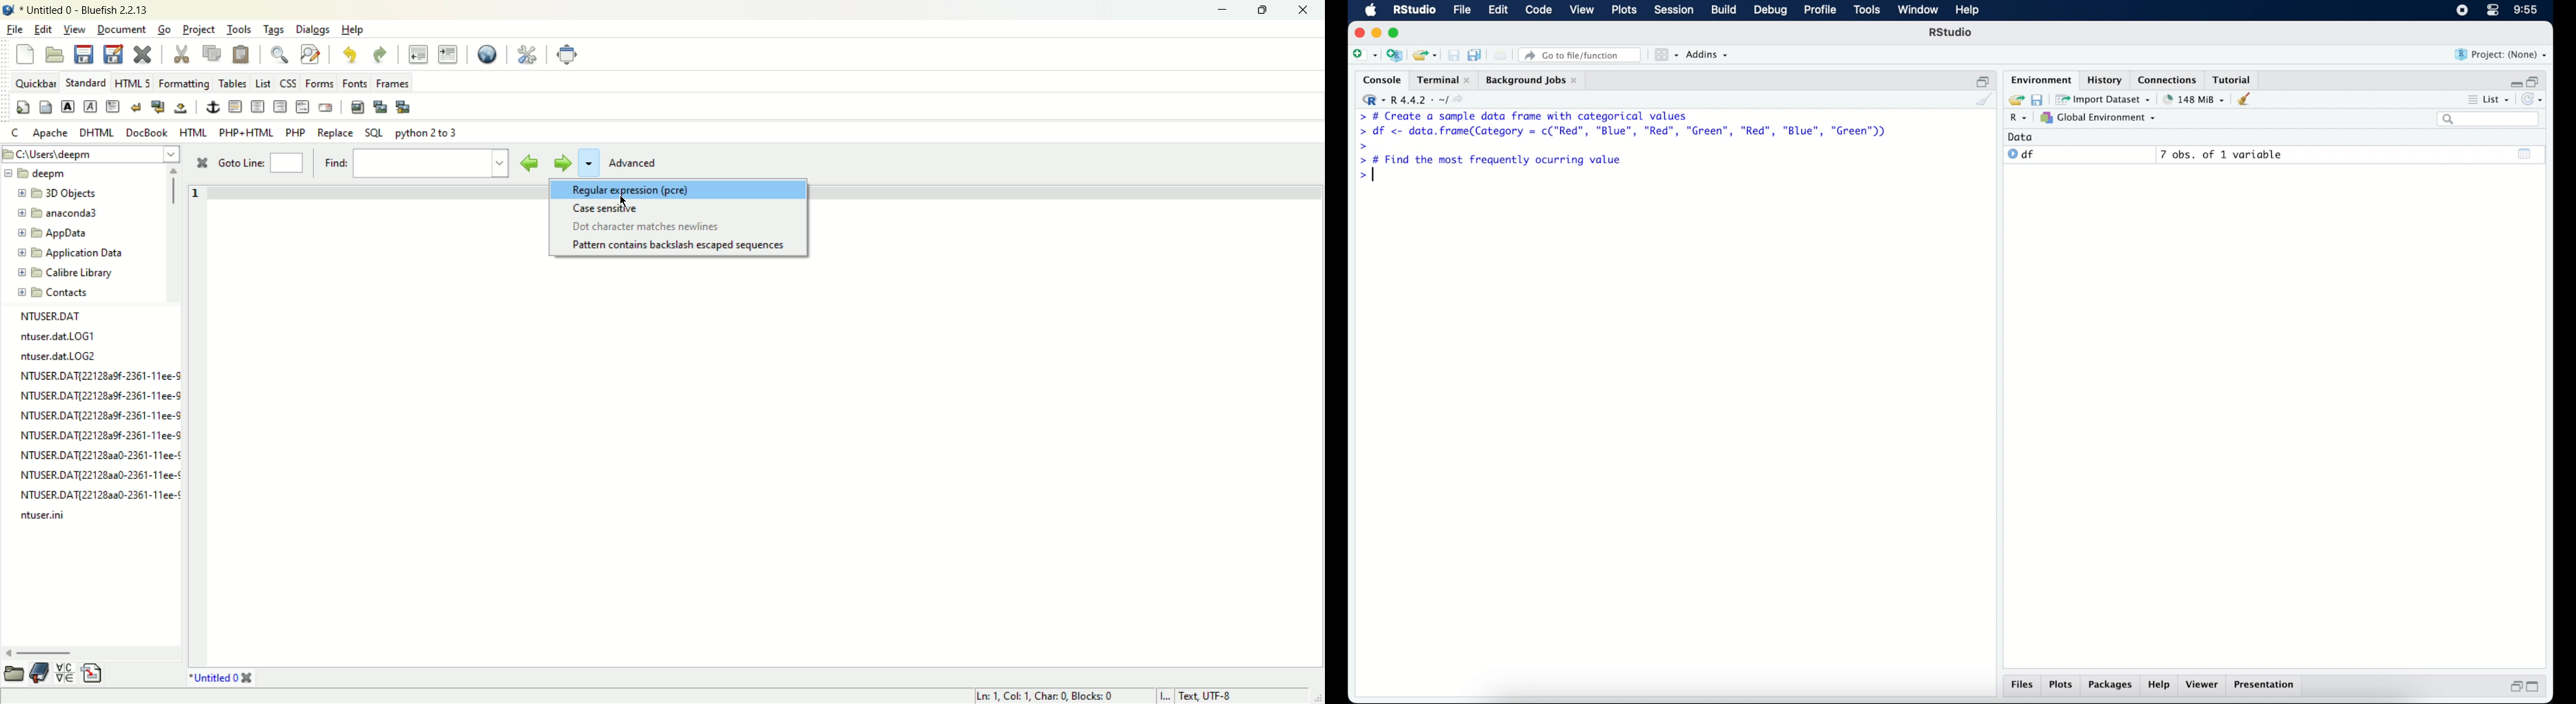  Describe the element at coordinates (680, 246) in the screenshot. I see `pattern contains backlash escaped sequences` at that location.